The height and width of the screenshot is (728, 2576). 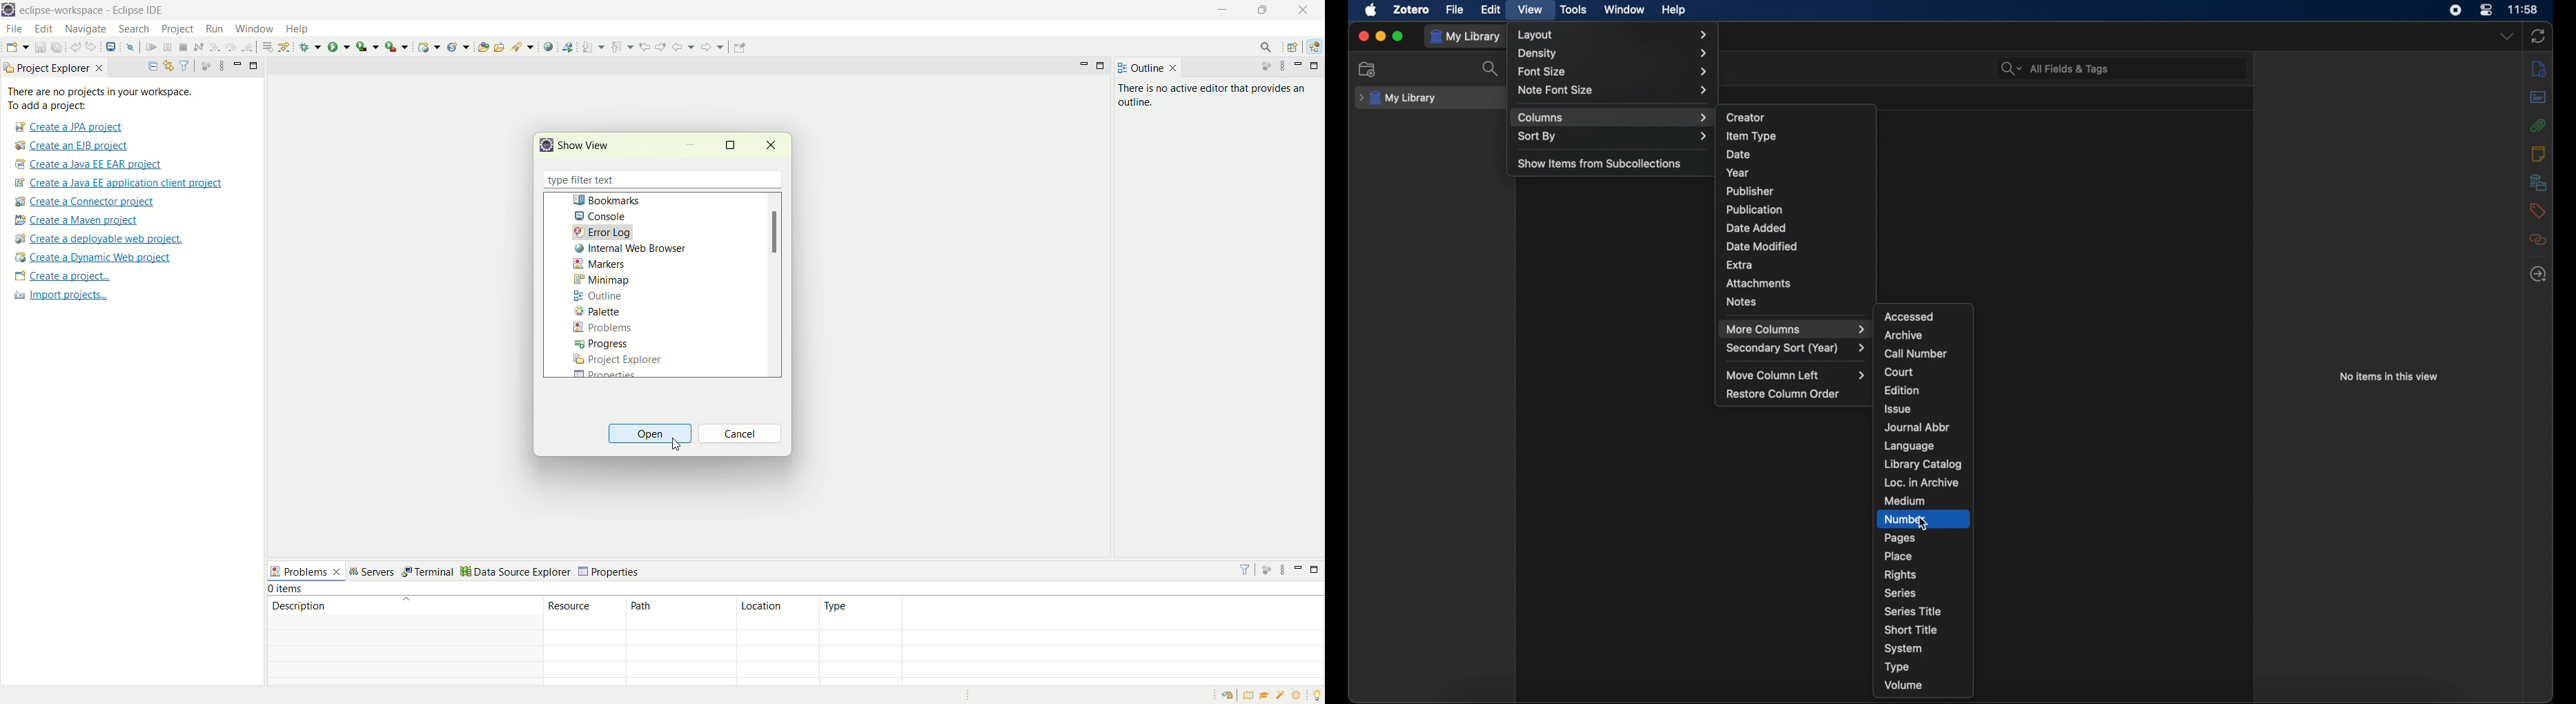 What do you see at coordinates (1899, 371) in the screenshot?
I see `court` at bounding box center [1899, 371].